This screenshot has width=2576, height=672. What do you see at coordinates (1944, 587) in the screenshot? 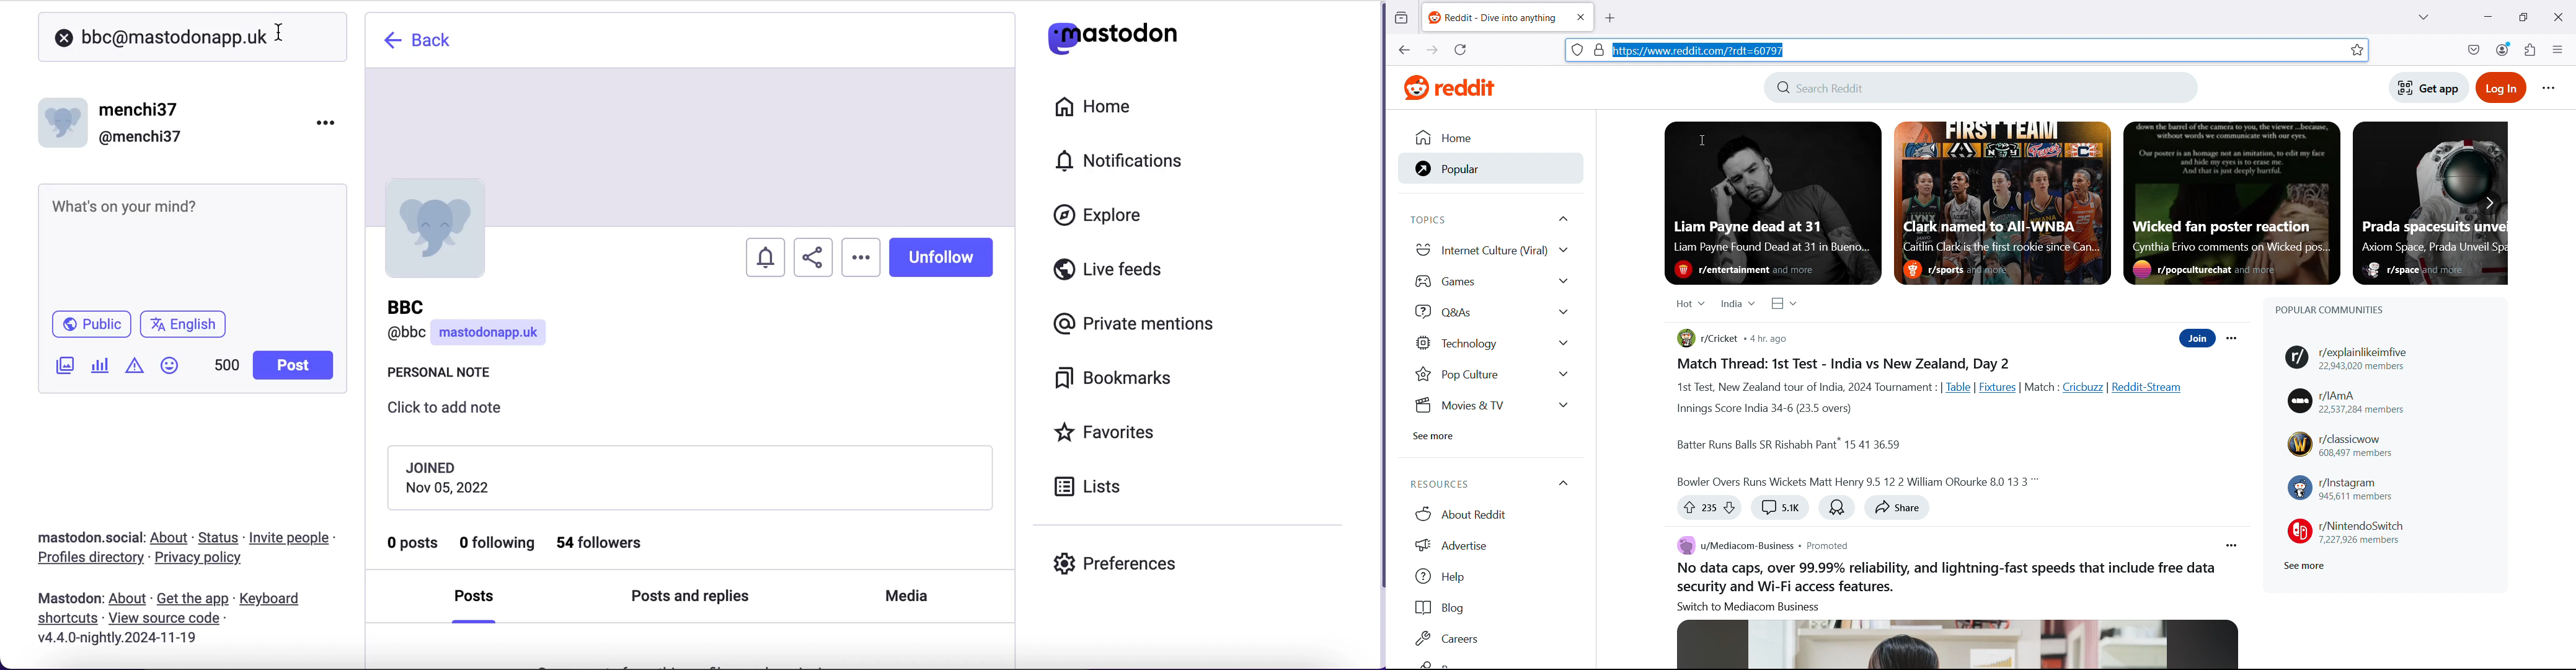
I see `Body of the post` at bounding box center [1944, 587].